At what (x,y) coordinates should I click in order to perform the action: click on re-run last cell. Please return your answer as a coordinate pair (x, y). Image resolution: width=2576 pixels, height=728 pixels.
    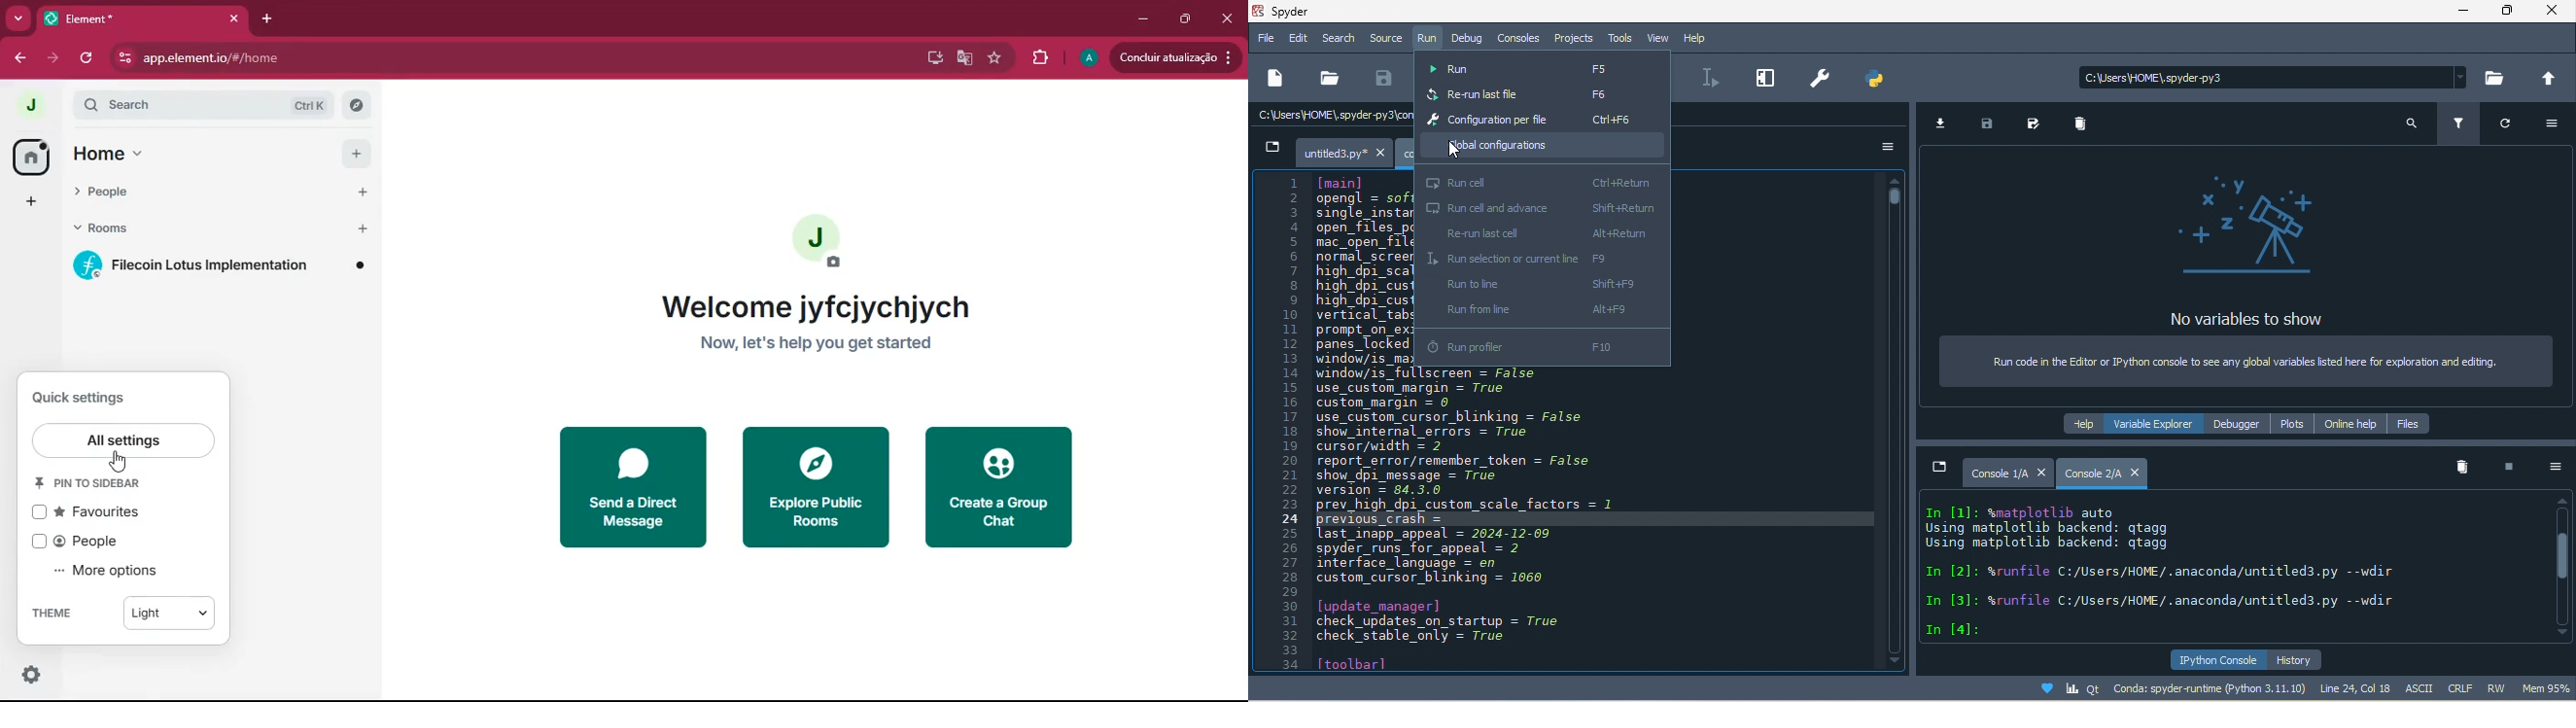
    Looking at the image, I should click on (1538, 232).